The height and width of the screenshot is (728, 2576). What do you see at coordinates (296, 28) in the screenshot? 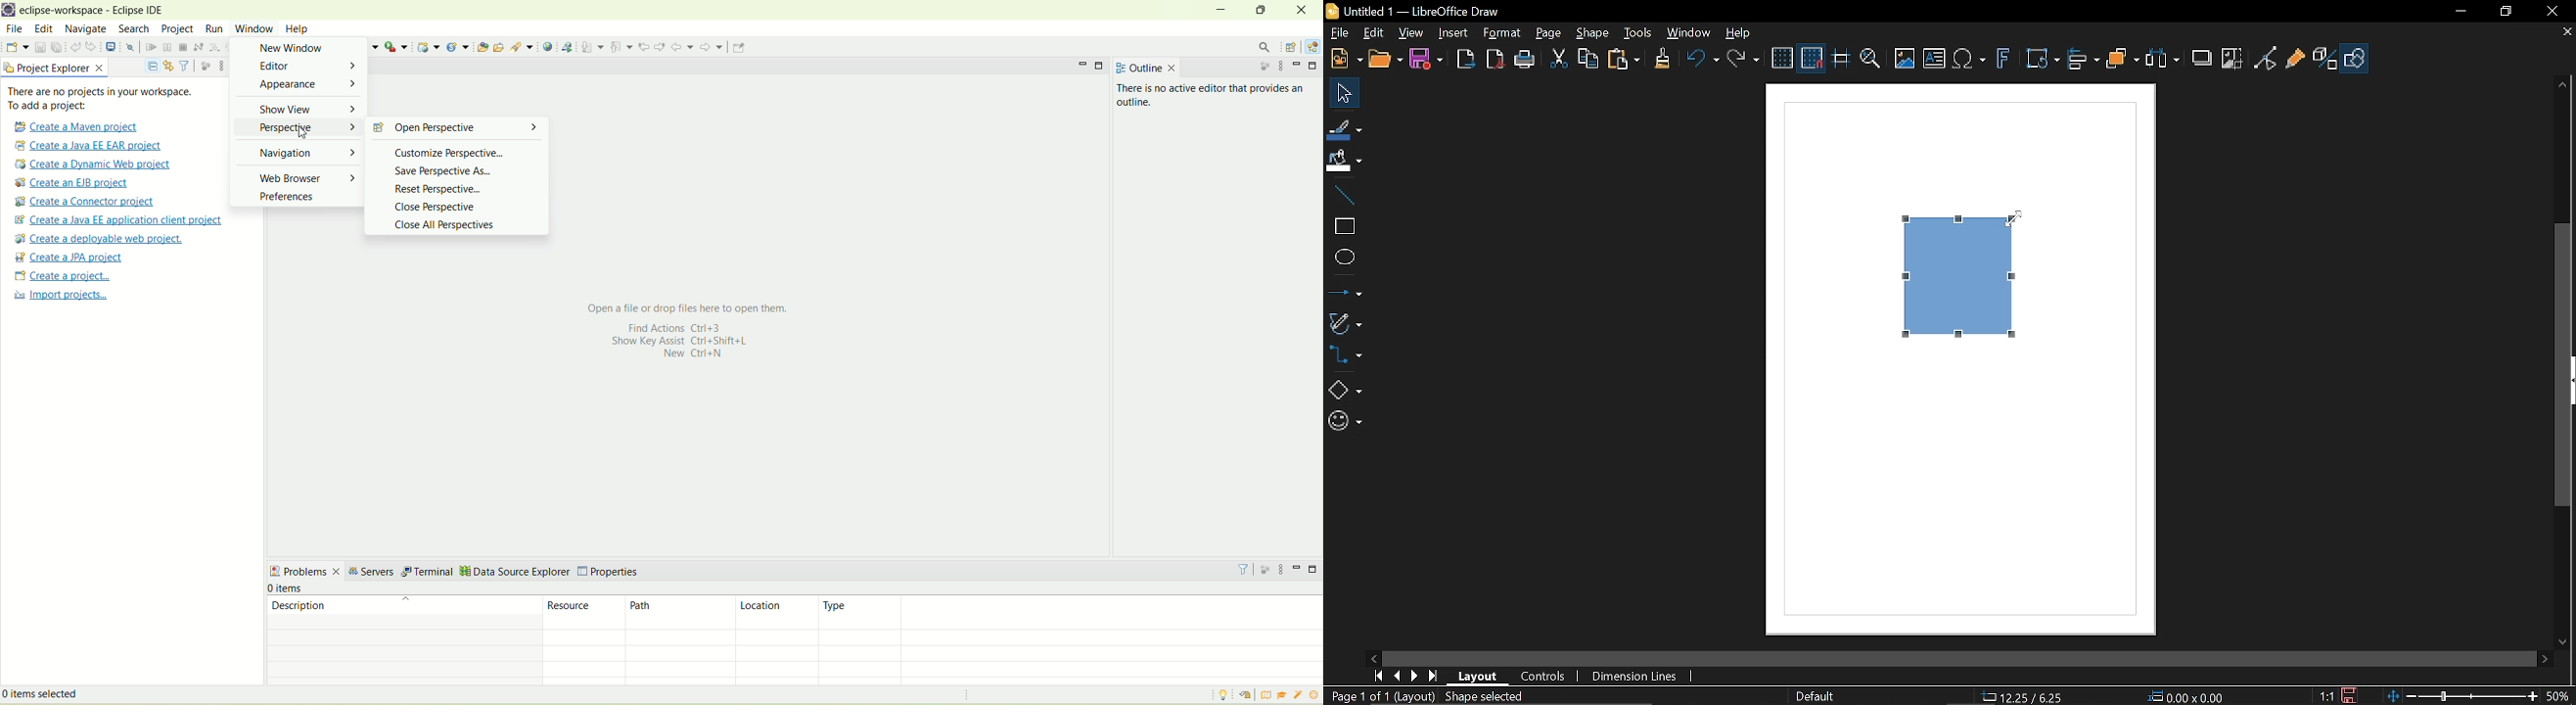
I see `help` at bounding box center [296, 28].